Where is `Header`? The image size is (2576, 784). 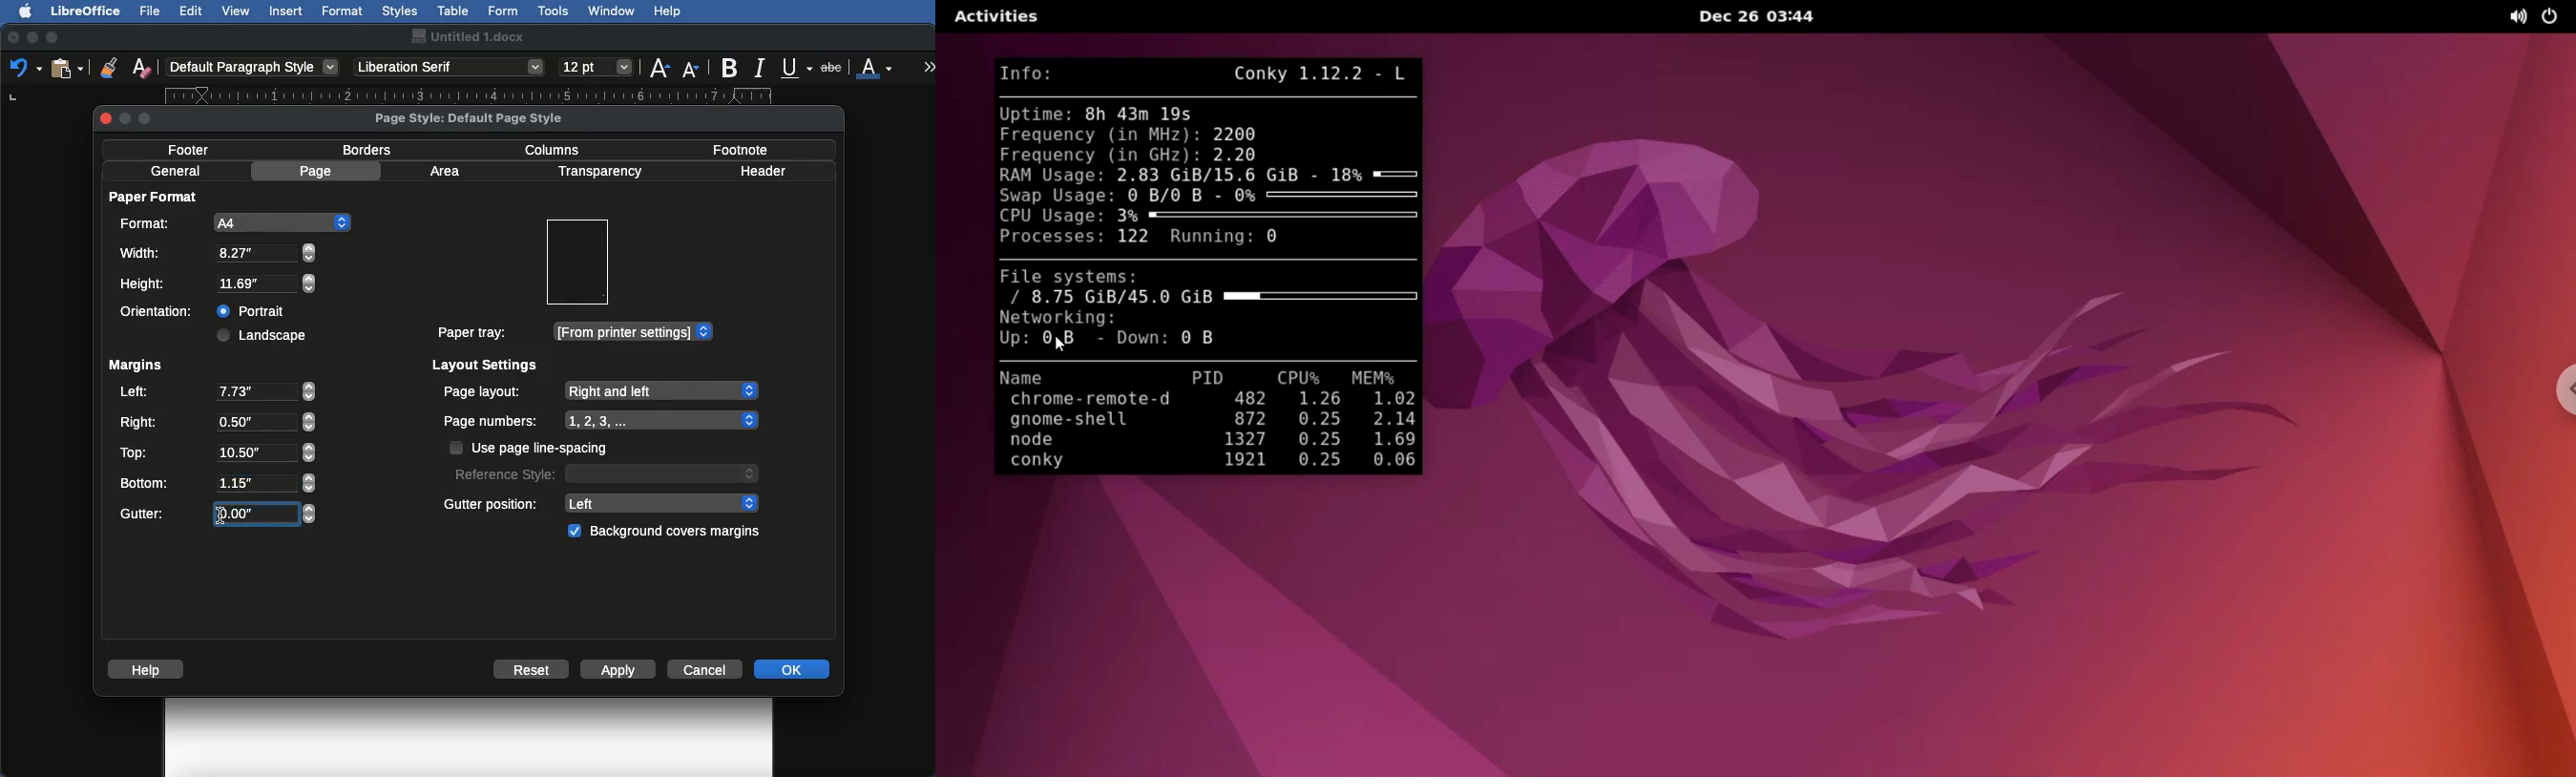
Header is located at coordinates (763, 171).